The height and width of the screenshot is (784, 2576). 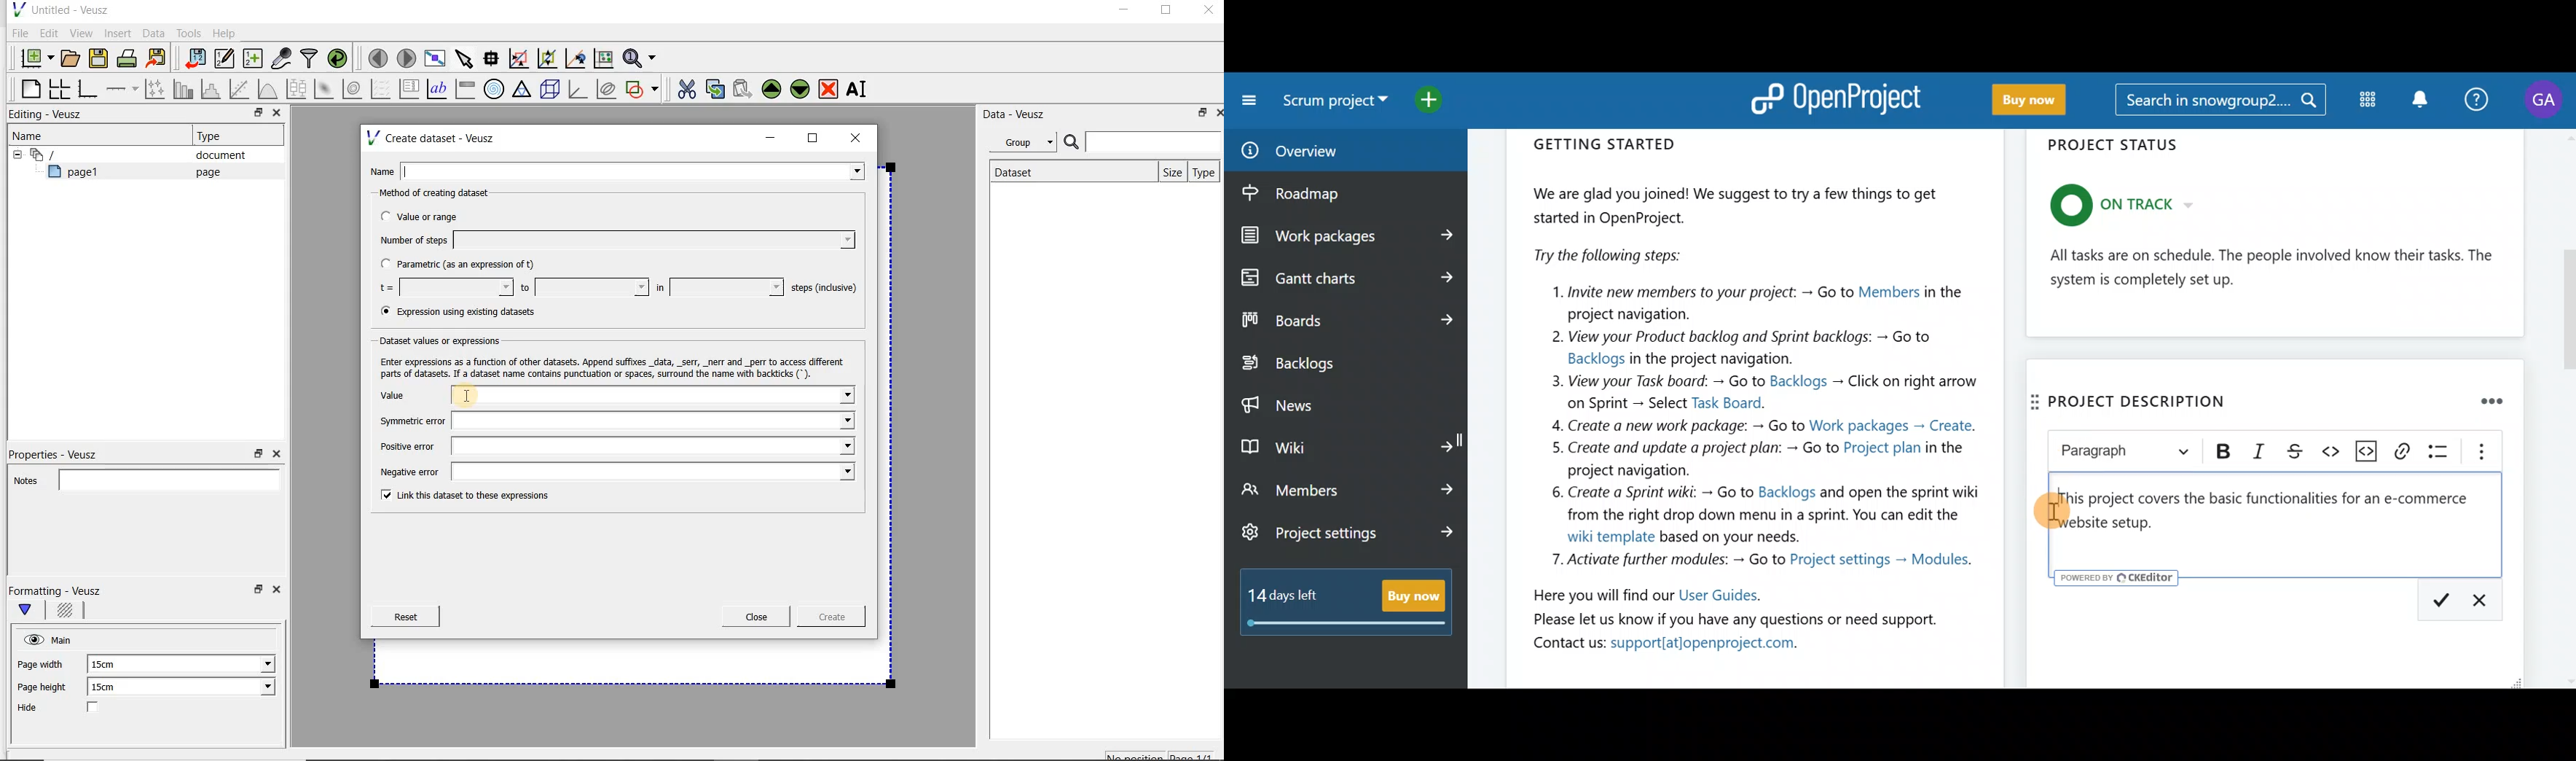 What do you see at coordinates (2402, 453) in the screenshot?
I see `Link` at bounding box center [2402, 453].